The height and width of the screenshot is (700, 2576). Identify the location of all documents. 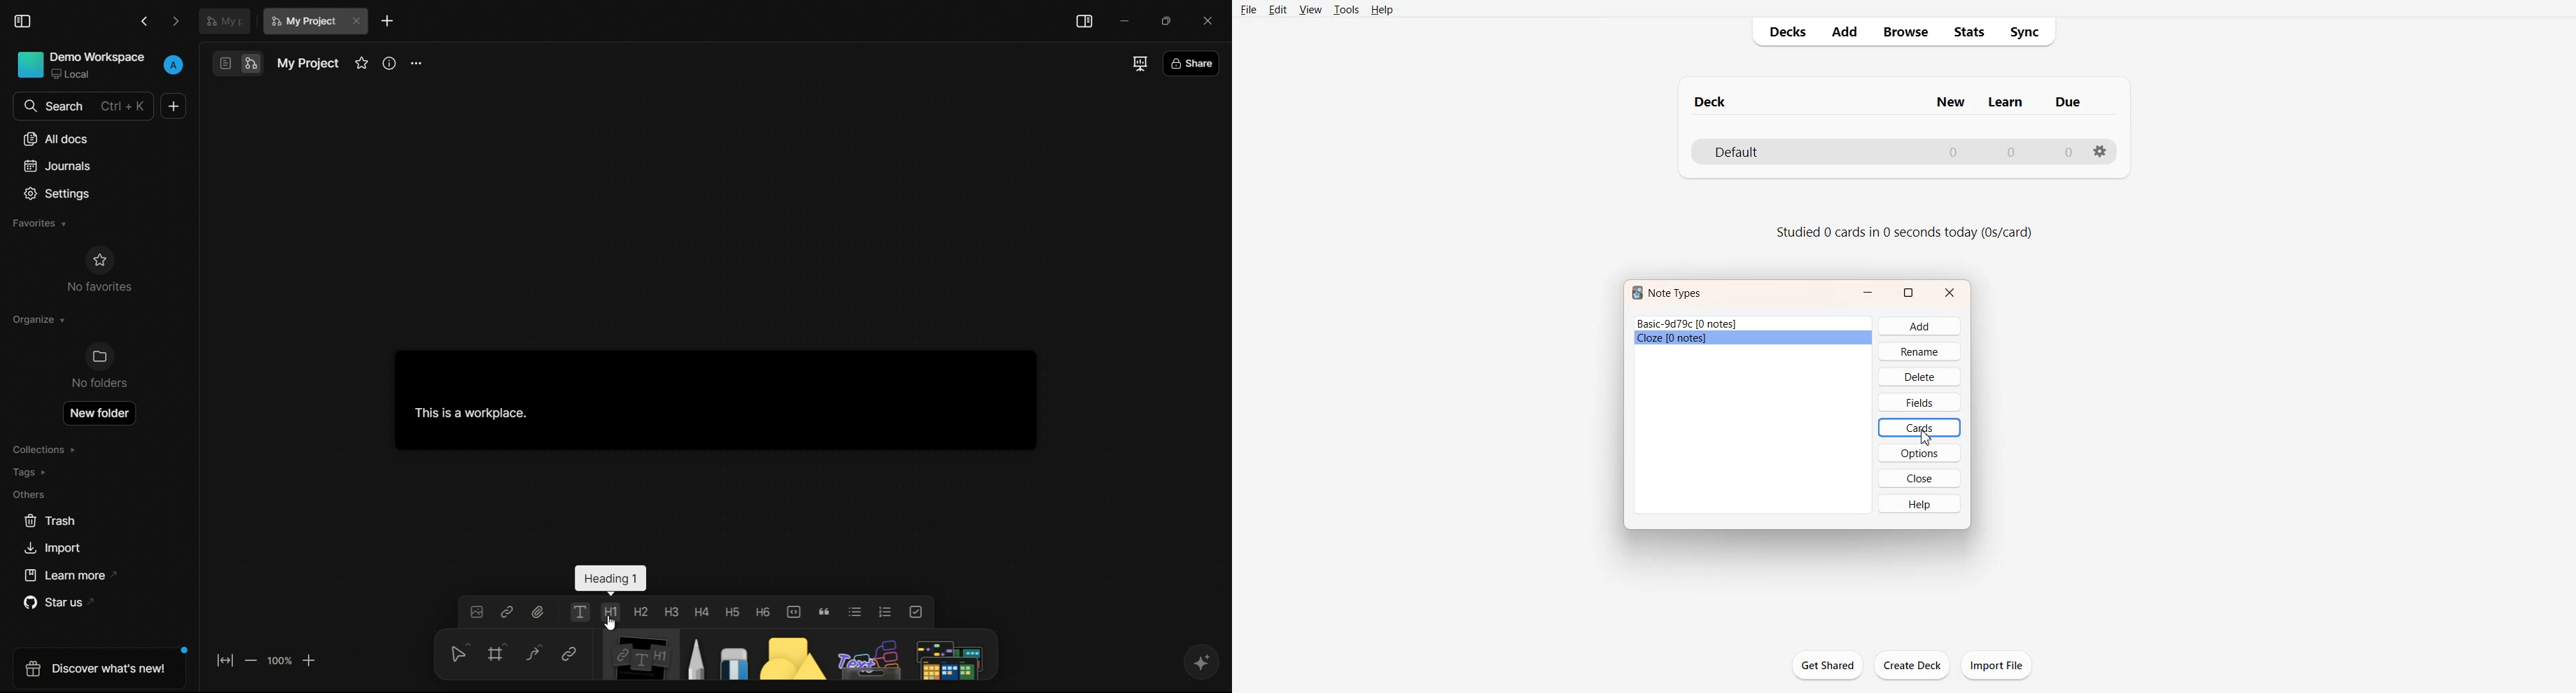
(56, 139).